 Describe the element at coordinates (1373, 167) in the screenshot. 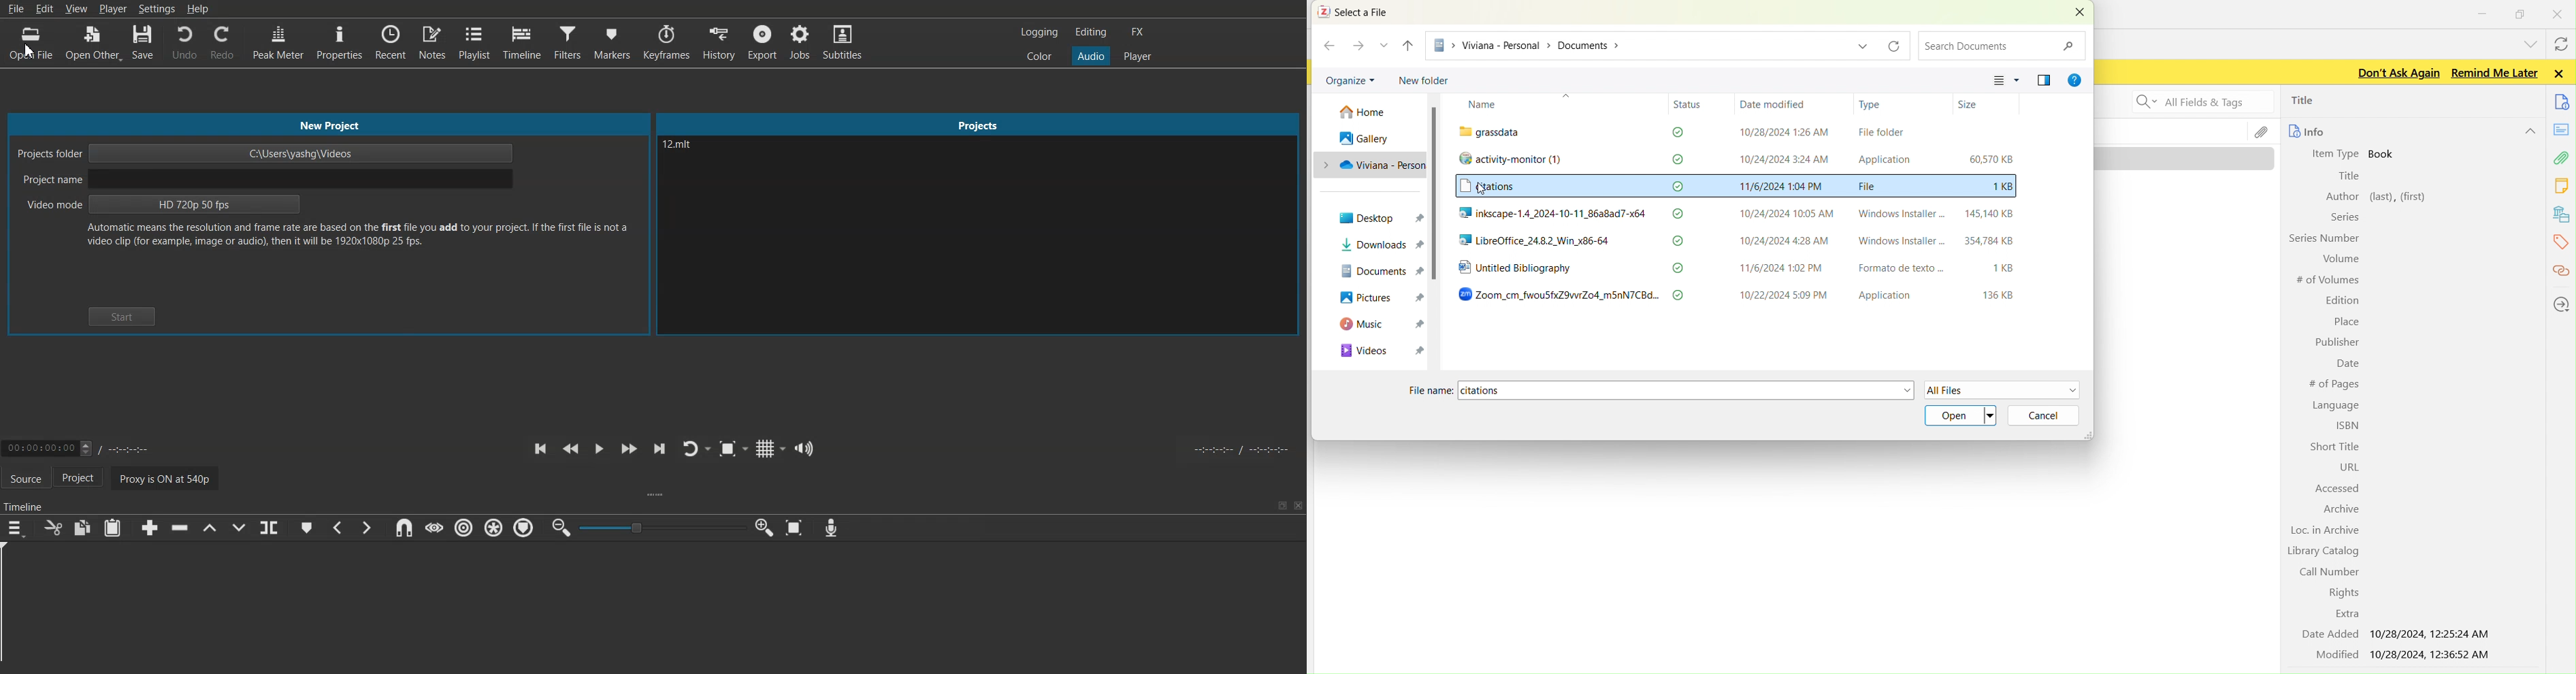

I see `PC` at that location.